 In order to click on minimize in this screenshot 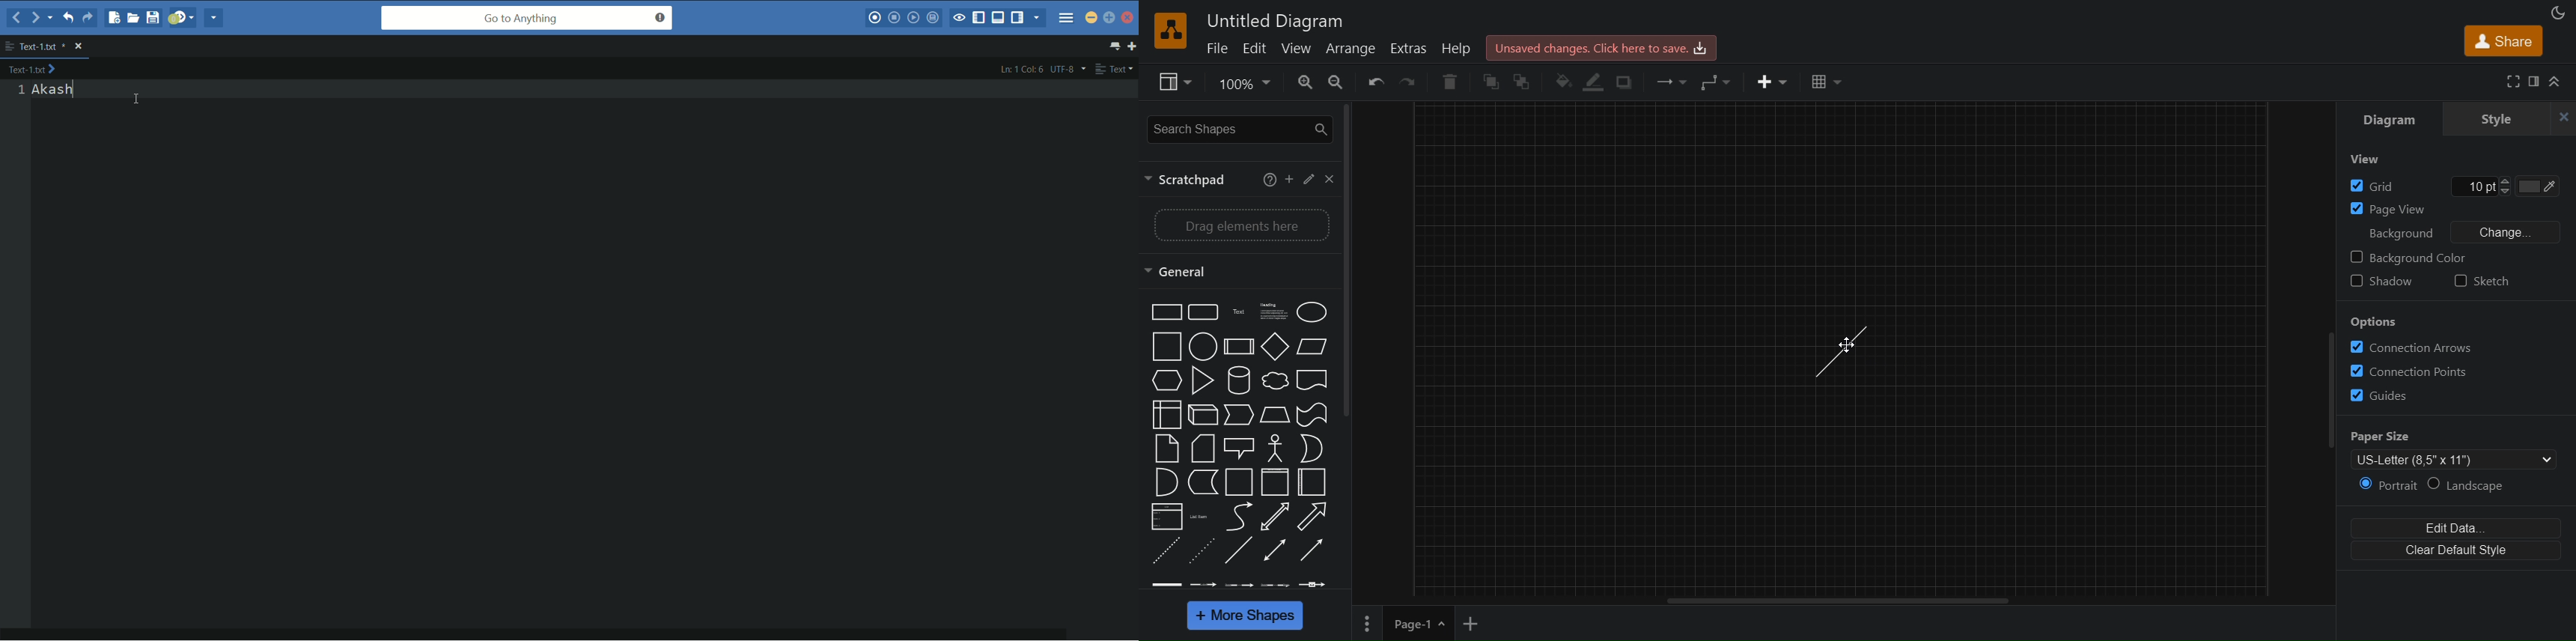, I will do `click(1092, 18)`.